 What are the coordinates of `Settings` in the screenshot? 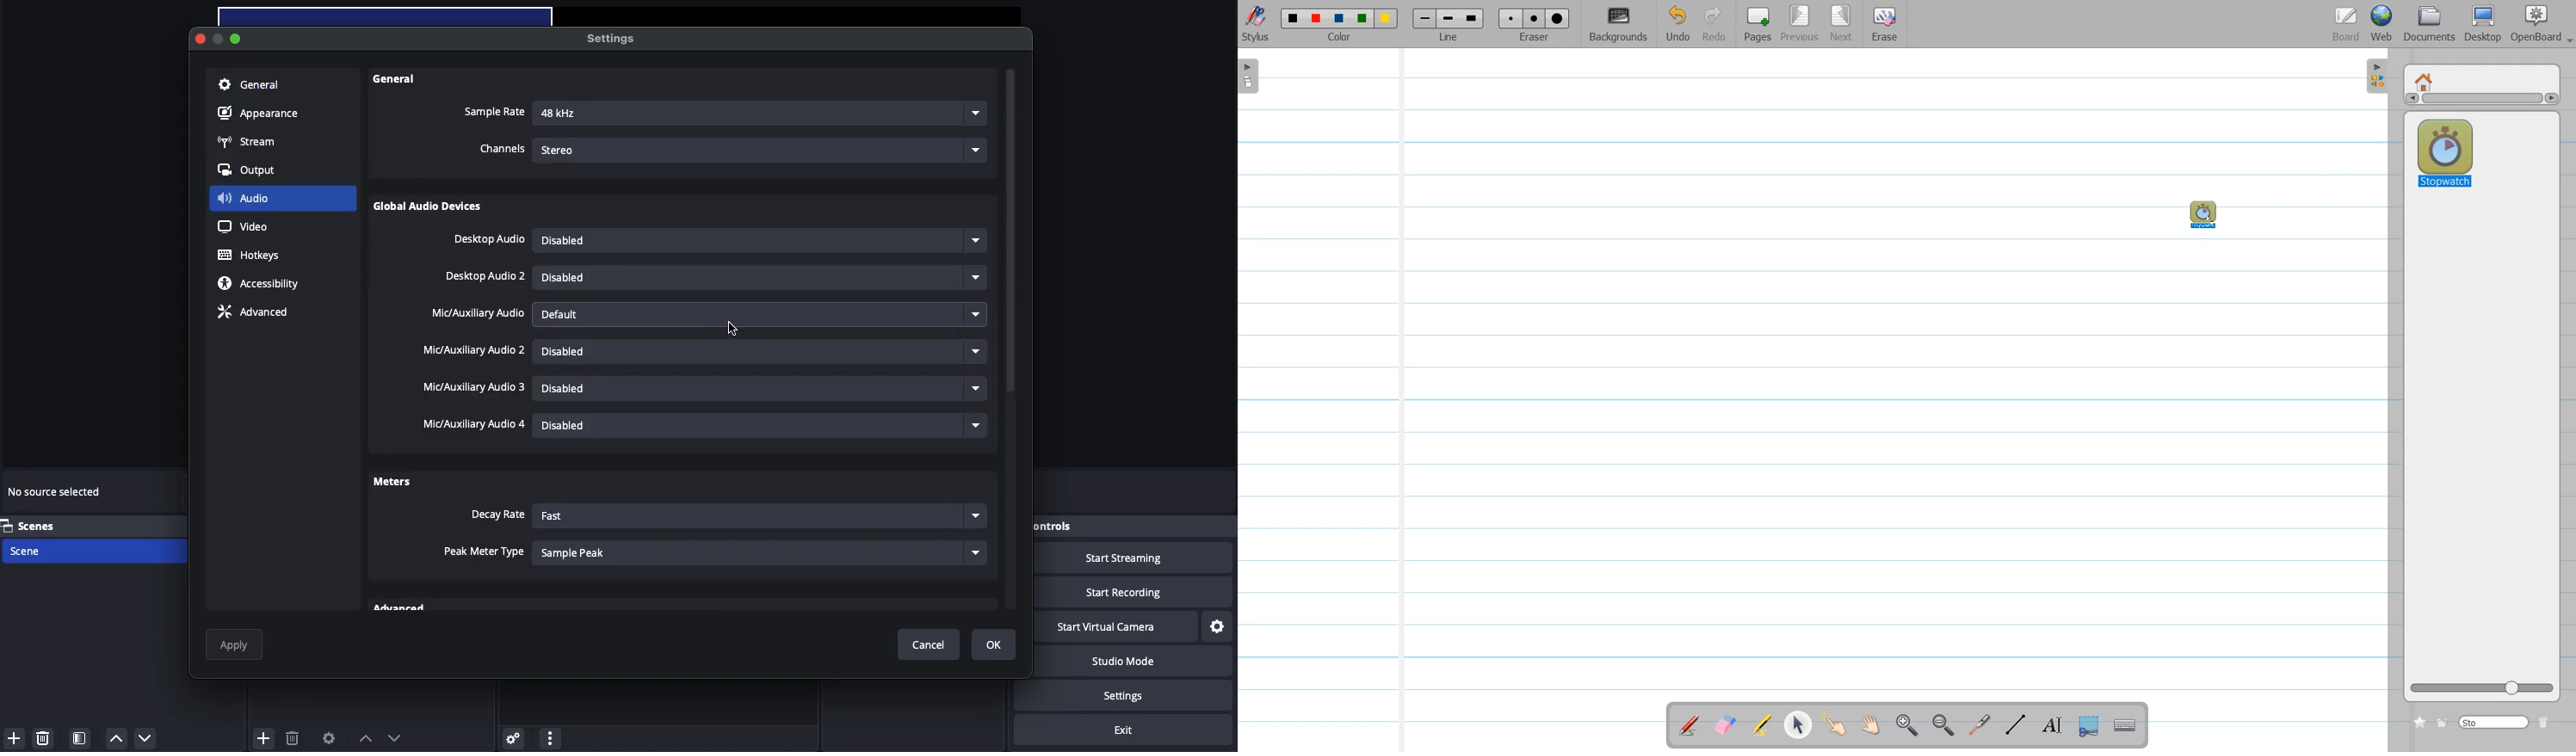 It's located at (1218, 627).